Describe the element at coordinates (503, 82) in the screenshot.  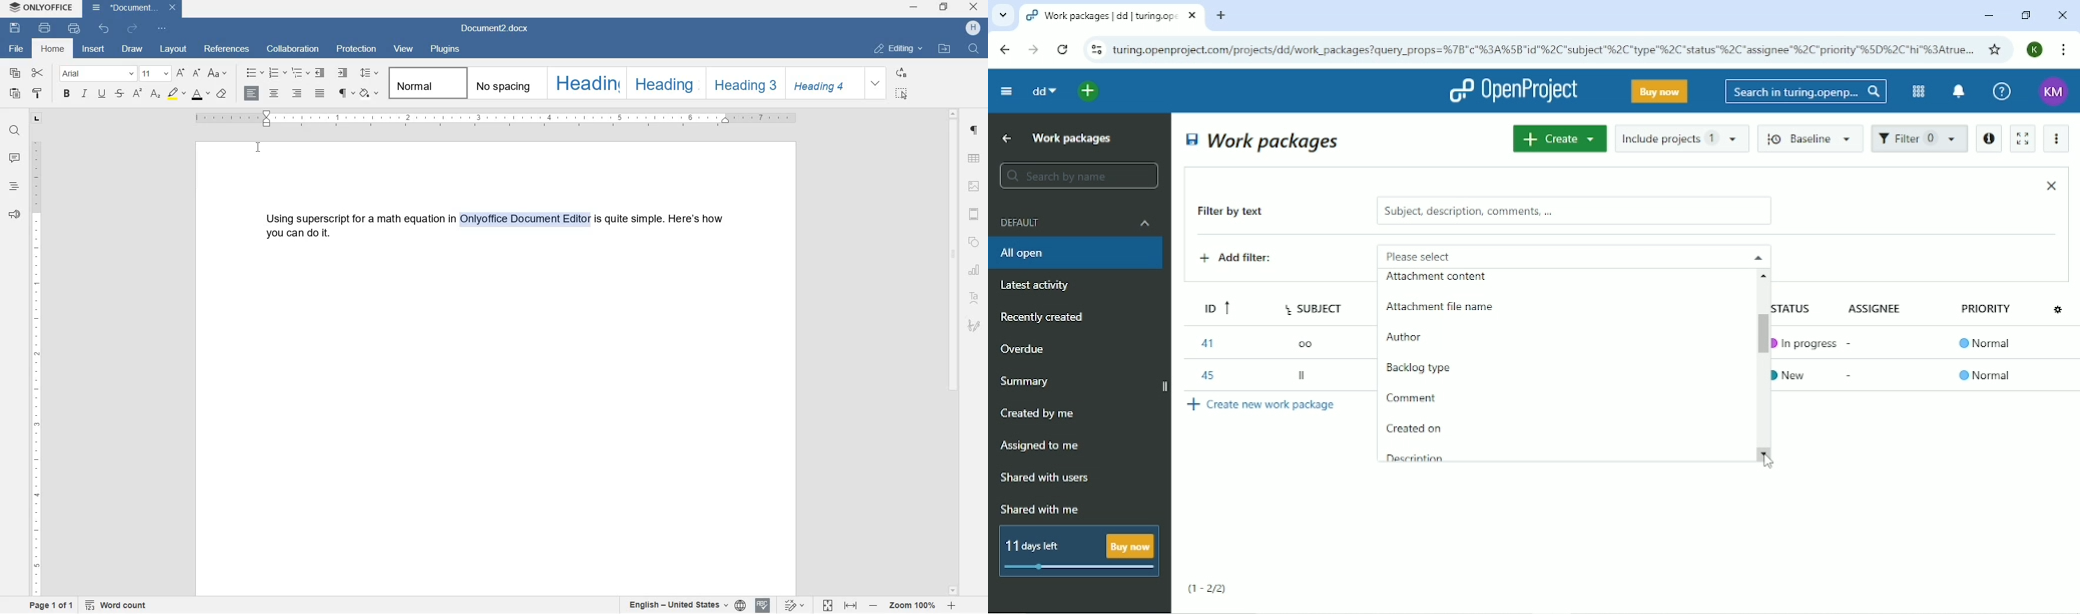
I see `No spacing` at that location.